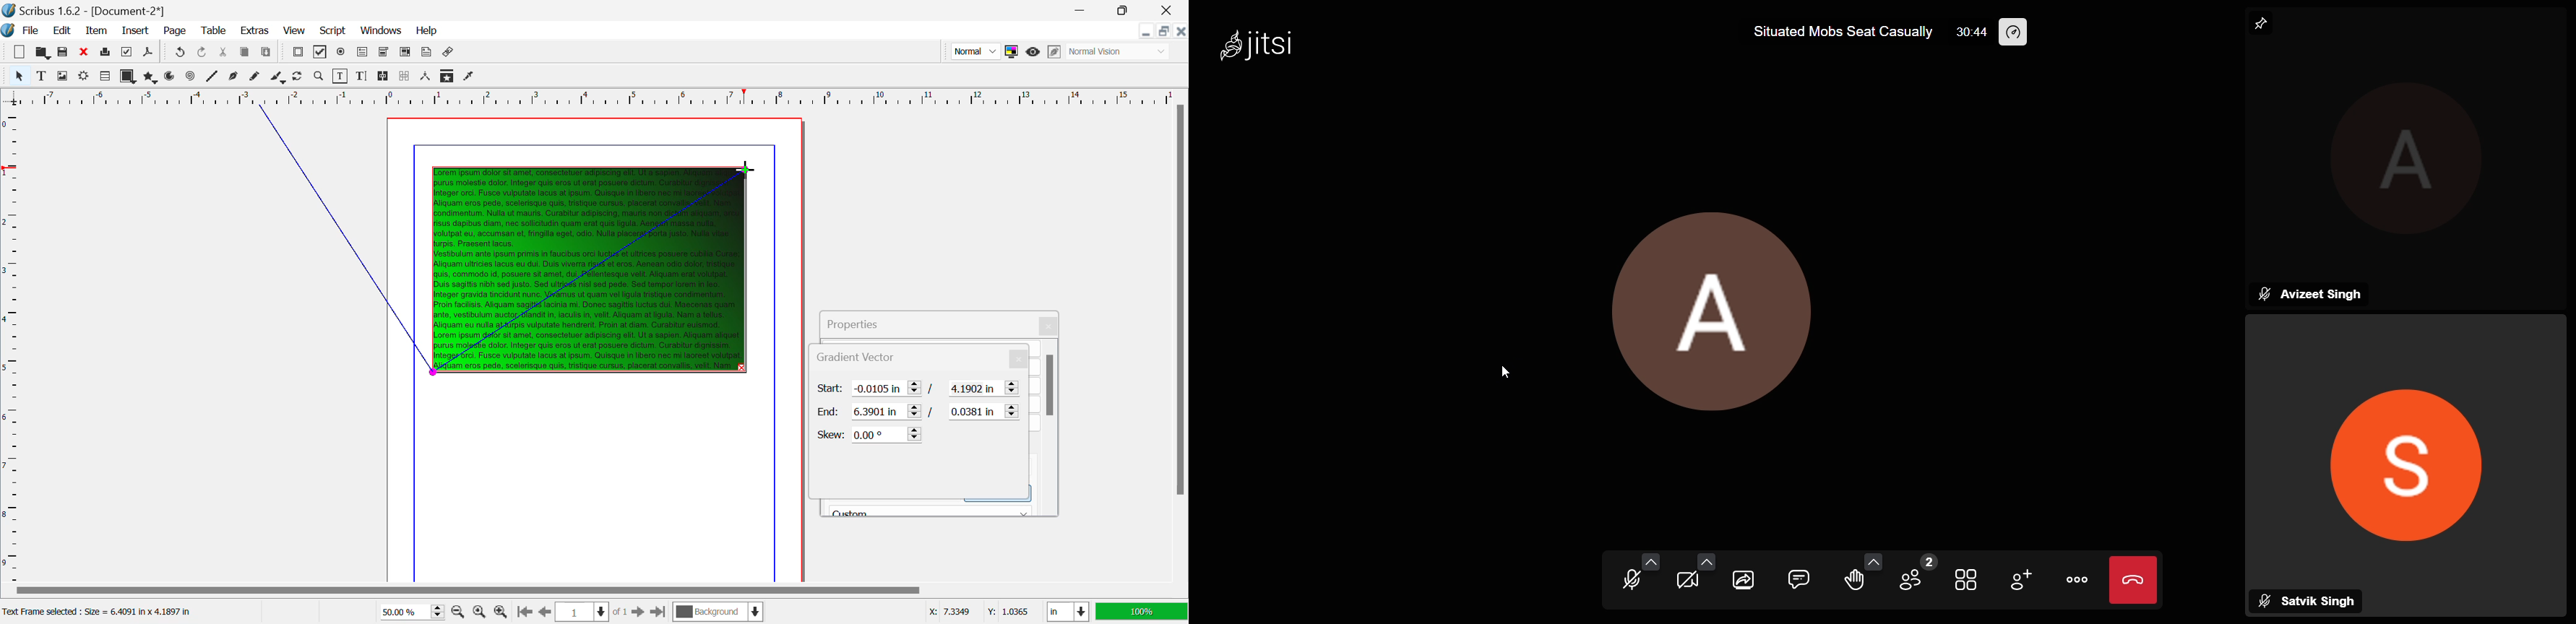 The image size is (2576, 644). I want to click on Shapes, so click(128, 76).